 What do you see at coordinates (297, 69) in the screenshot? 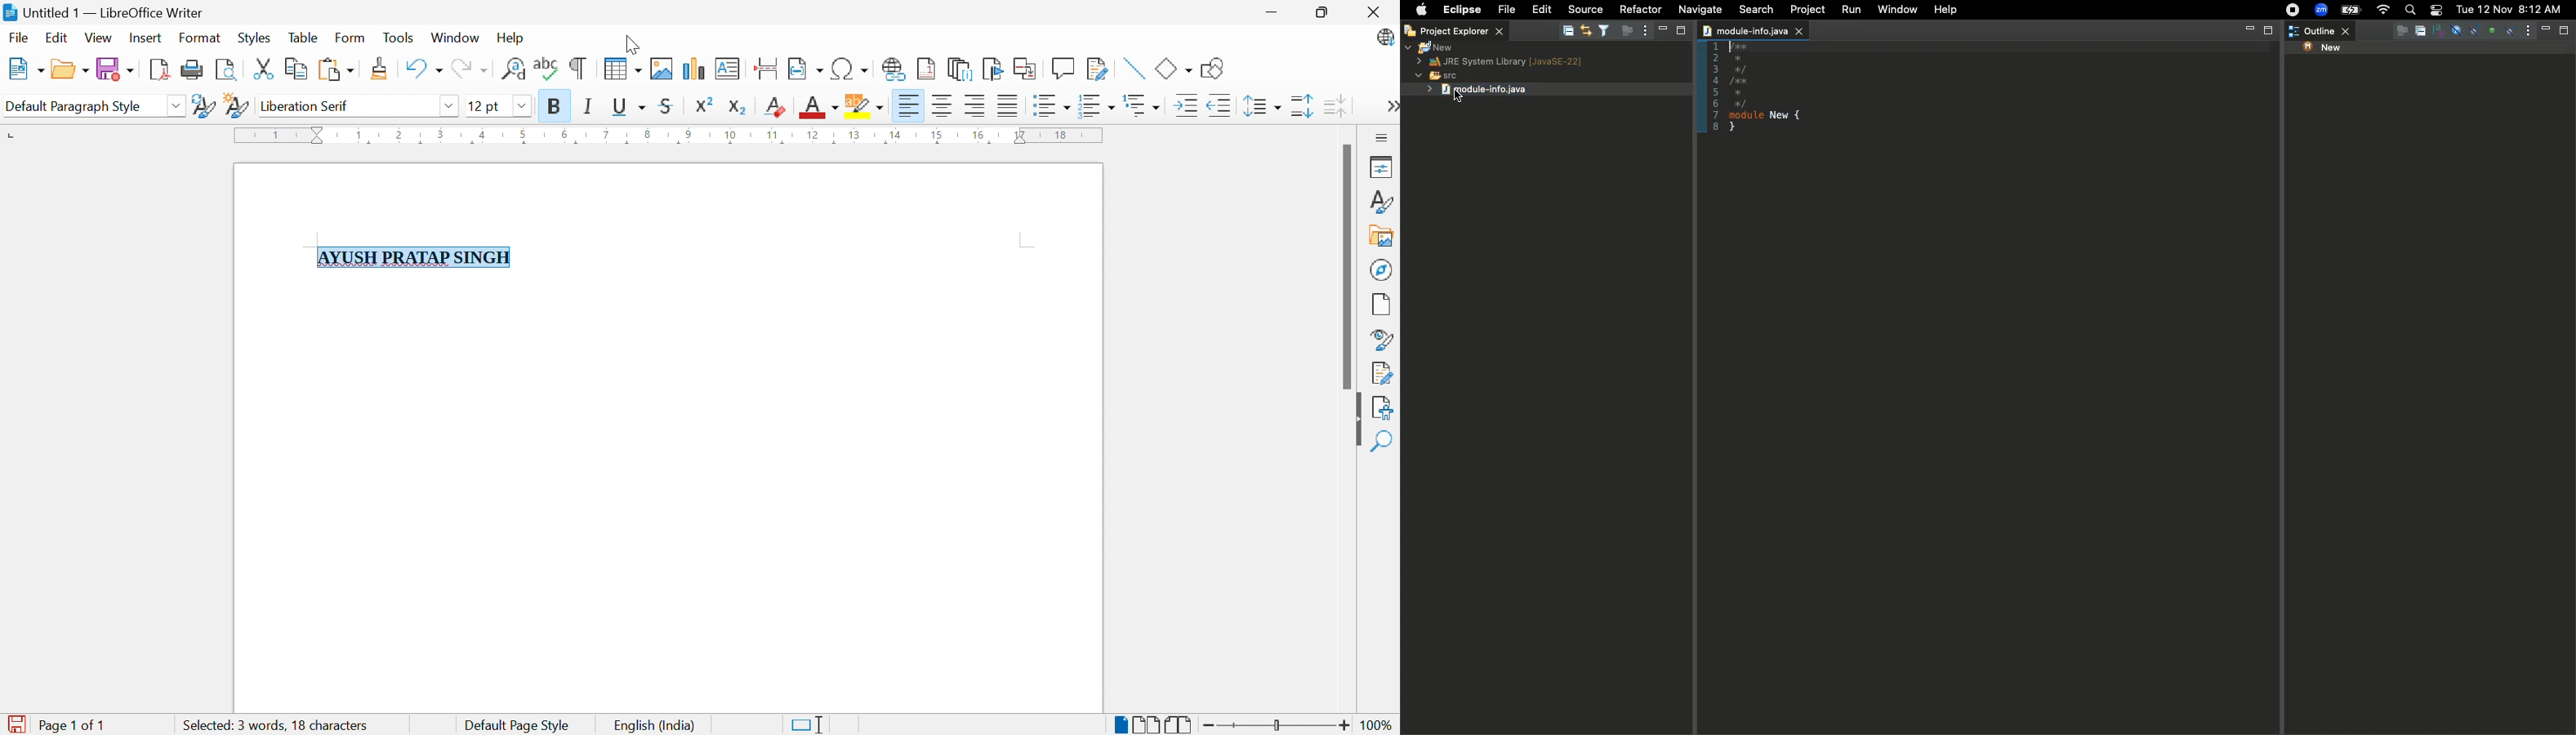
I see `Copy` at bounding box center [297, 69].